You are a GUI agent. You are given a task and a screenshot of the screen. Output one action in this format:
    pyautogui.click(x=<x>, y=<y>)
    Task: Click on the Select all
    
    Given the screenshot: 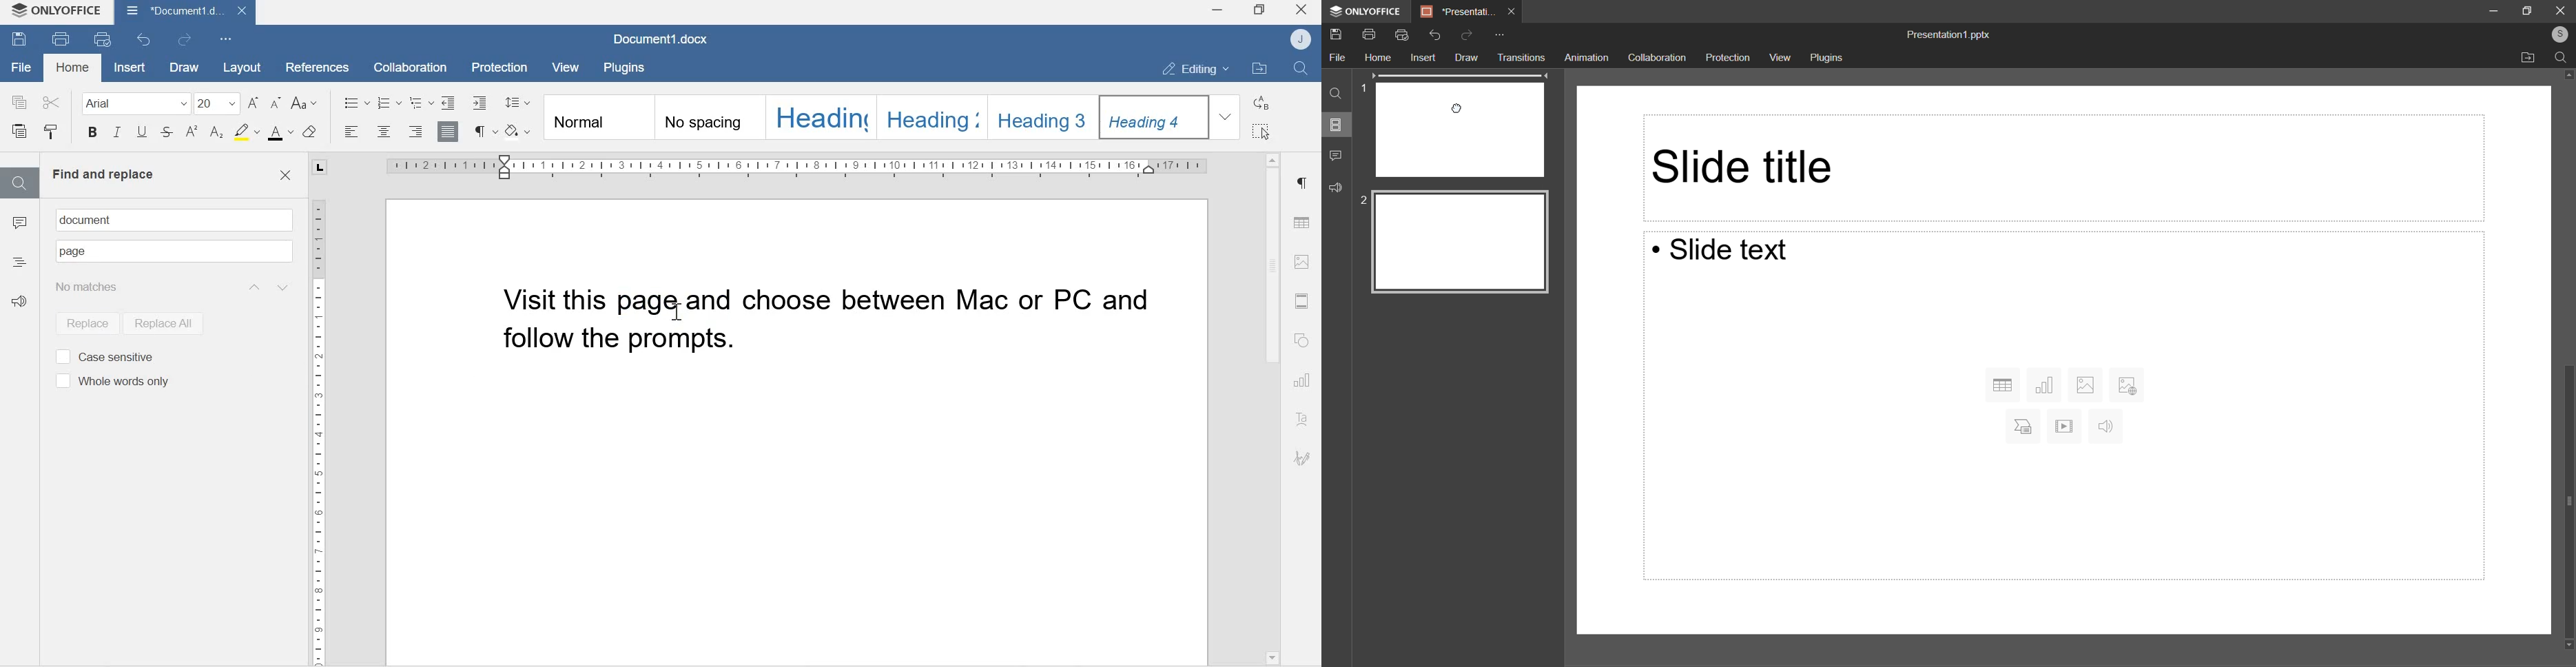 What is the action you would take?
    pyautogui.click(x=1263, y=132)
    